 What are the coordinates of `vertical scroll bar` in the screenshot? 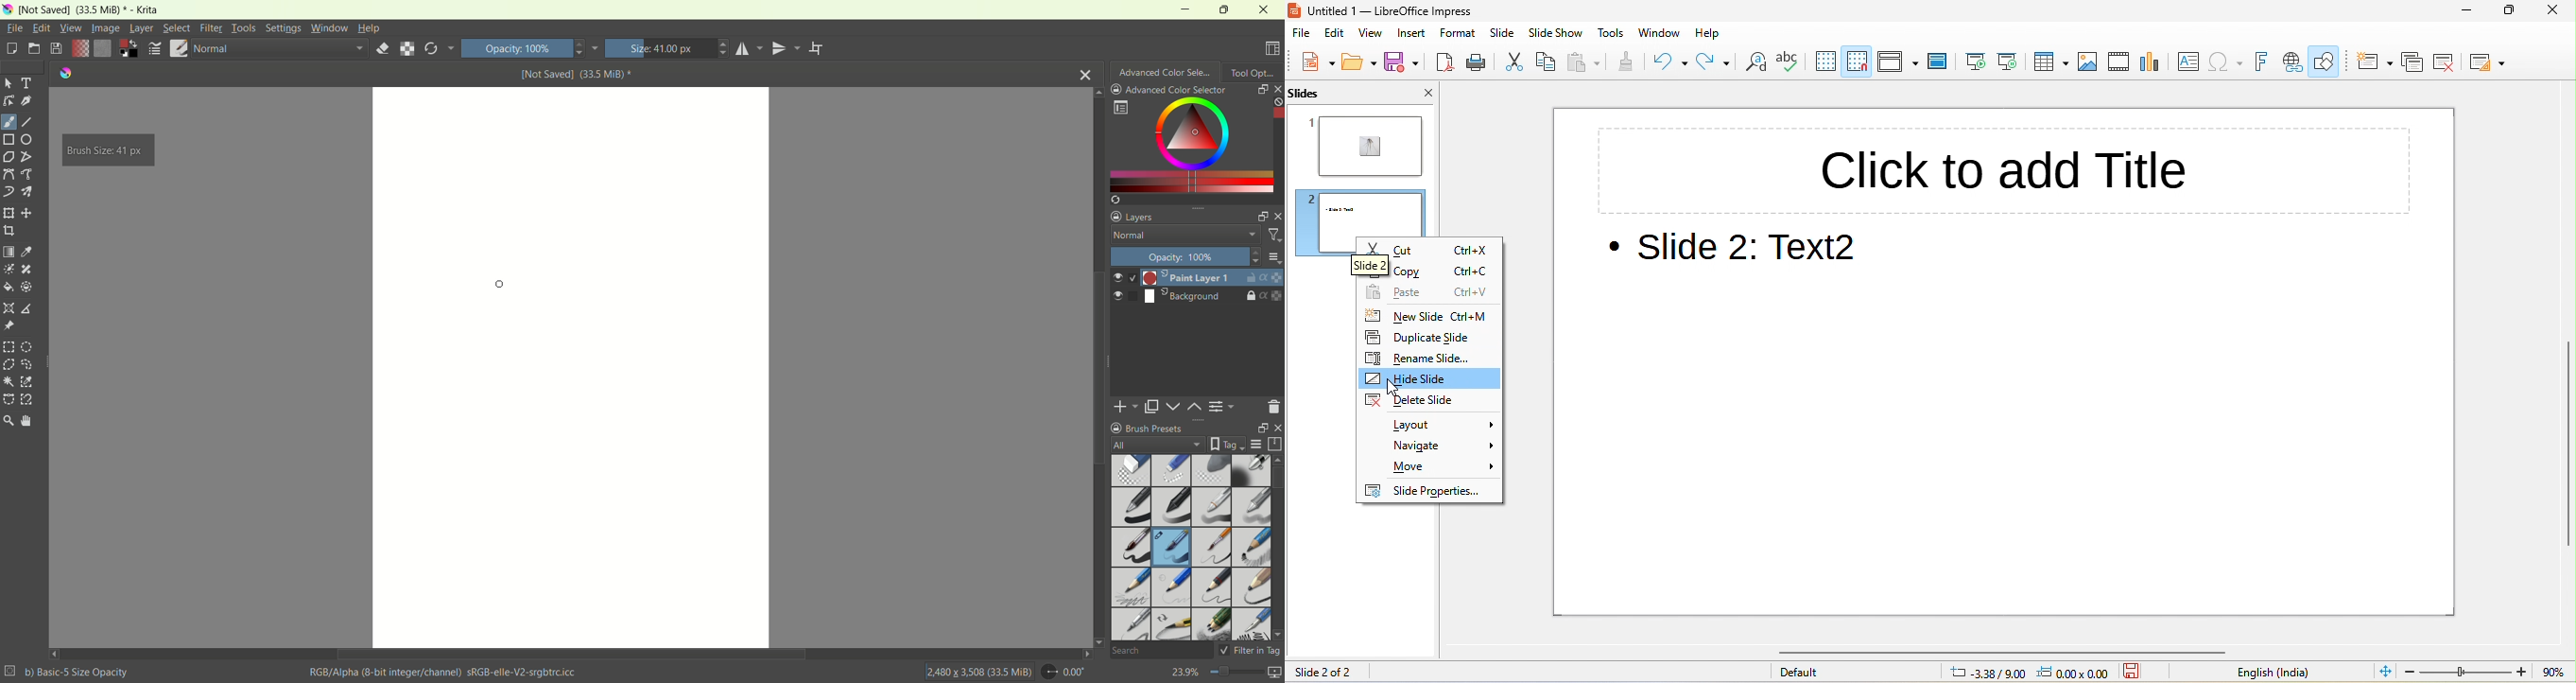 It's located at (1277, 547).